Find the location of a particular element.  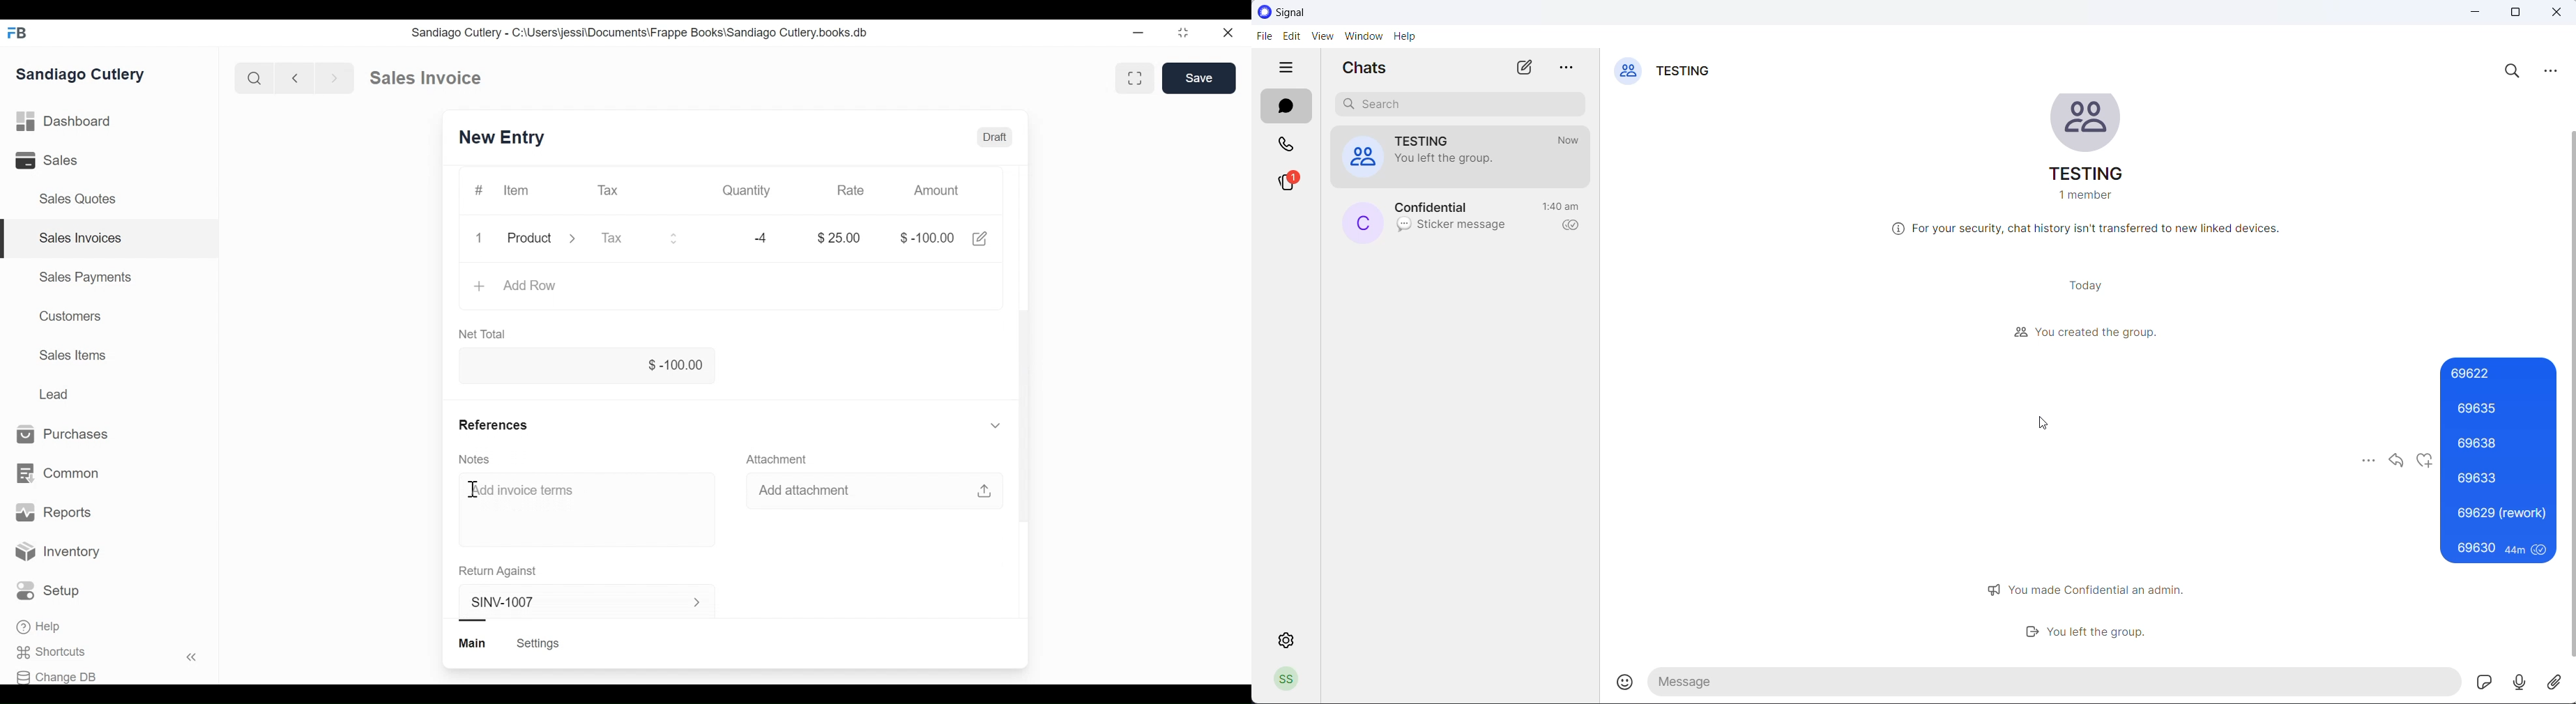

1 is located at coordinates (477, 237).